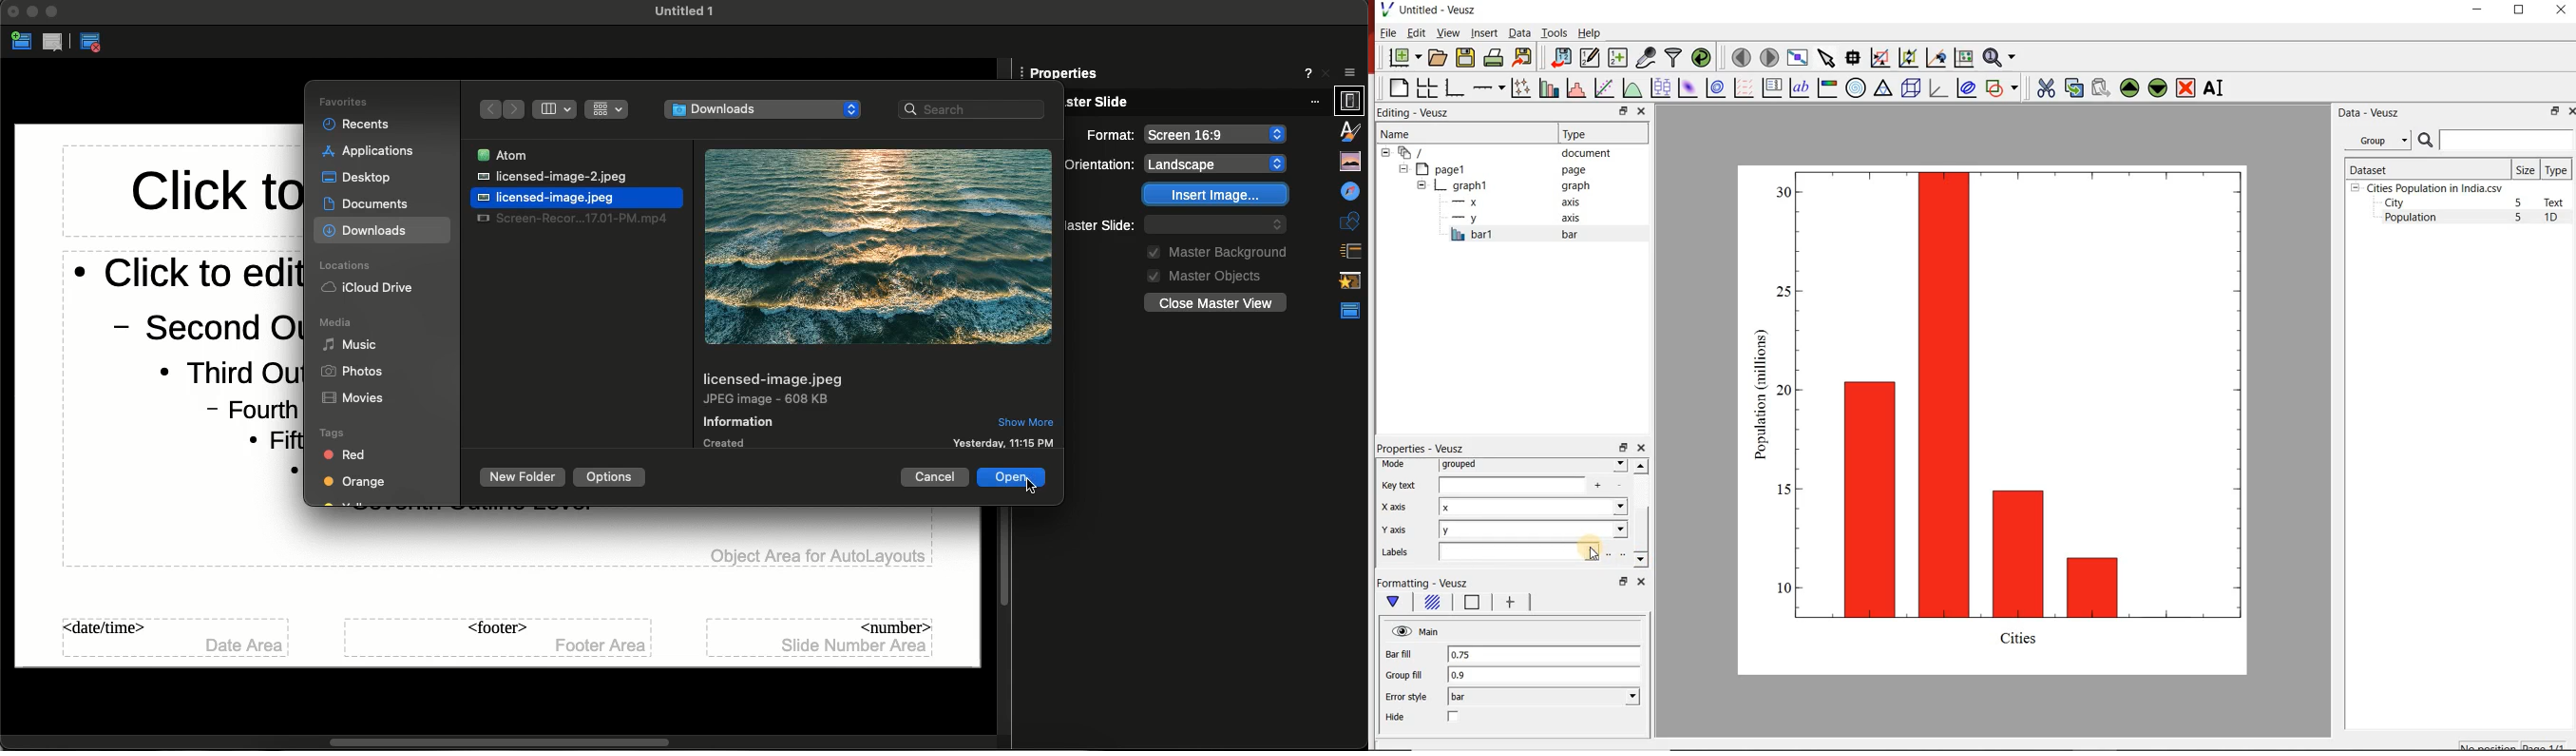 This screenshot has width=2576, height=756. I want to click on graph1, so click(1506, 186).